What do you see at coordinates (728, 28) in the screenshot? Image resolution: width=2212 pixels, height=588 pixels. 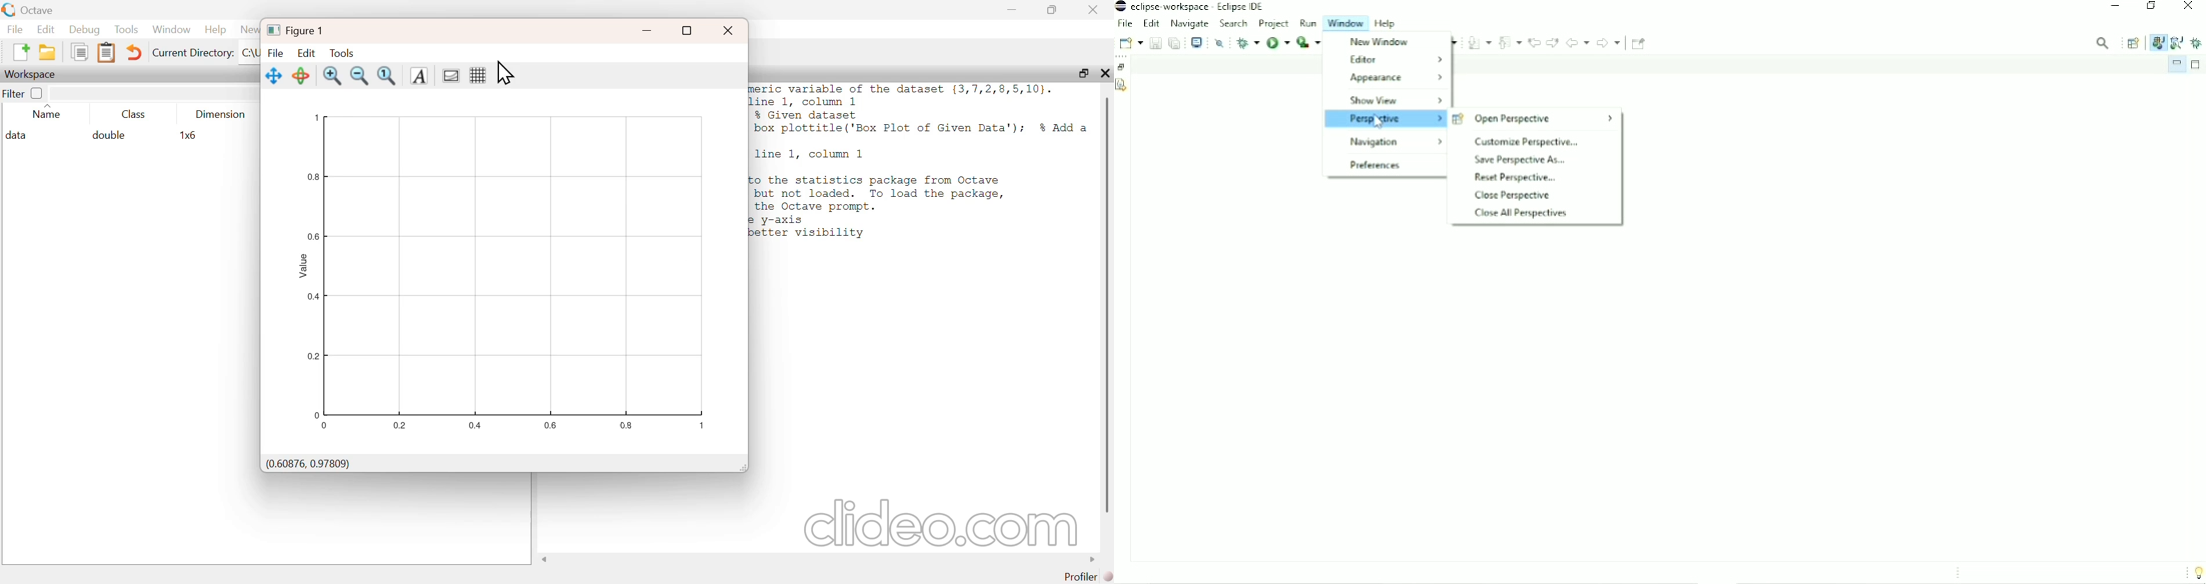 I see `close` at bounding box center [728, 28].